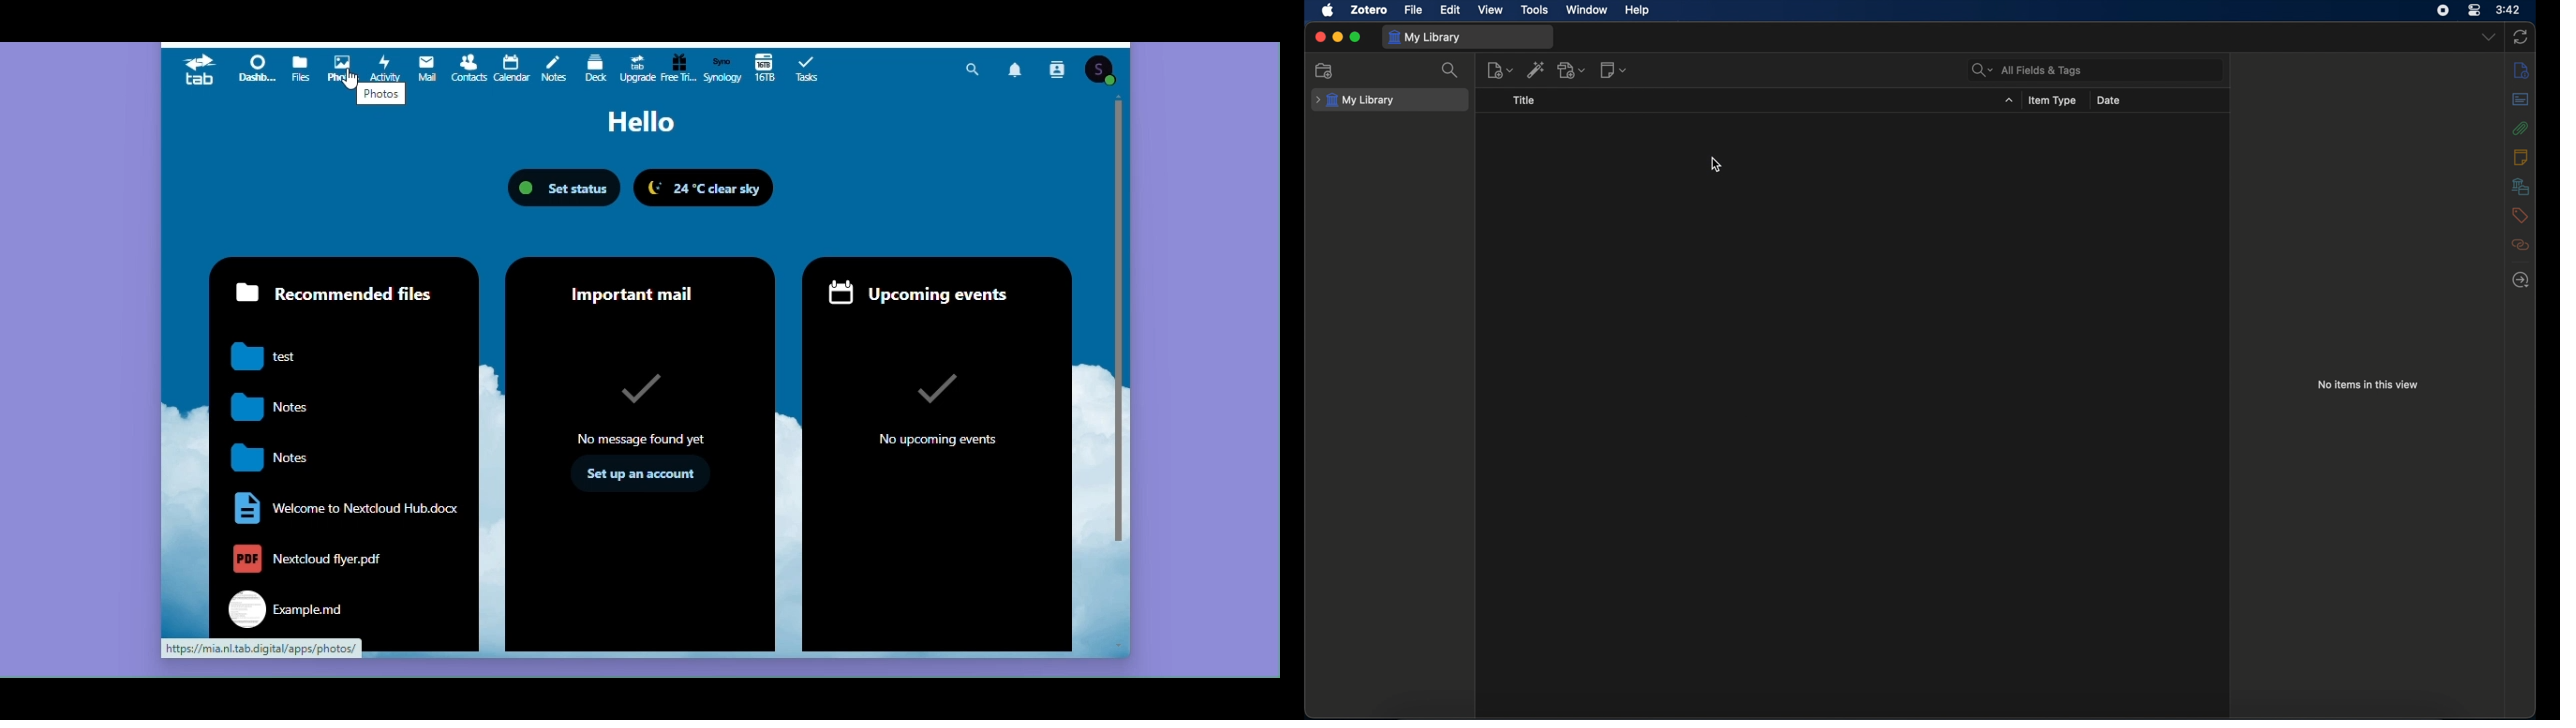 The width and height of the screenshot is (2576, 728). Describe the element at coordinates (1329, 11) in the screenshot. I see `apple icon` at that location.